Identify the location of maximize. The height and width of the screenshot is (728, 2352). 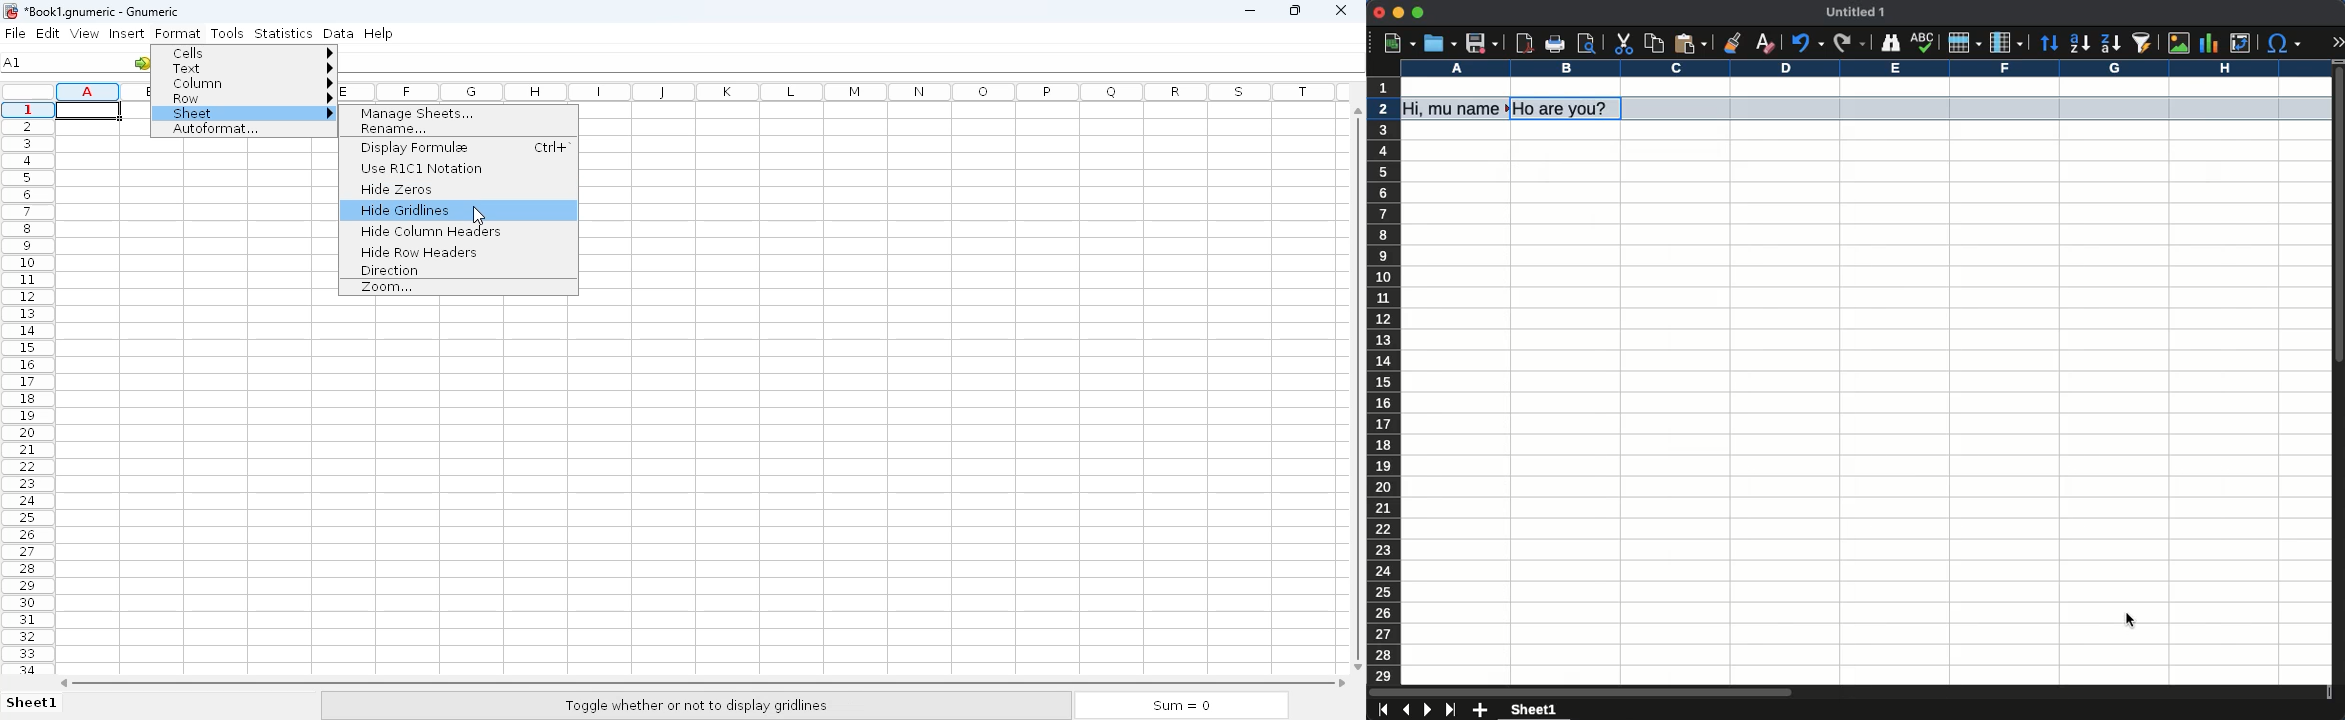
(1418, 11).